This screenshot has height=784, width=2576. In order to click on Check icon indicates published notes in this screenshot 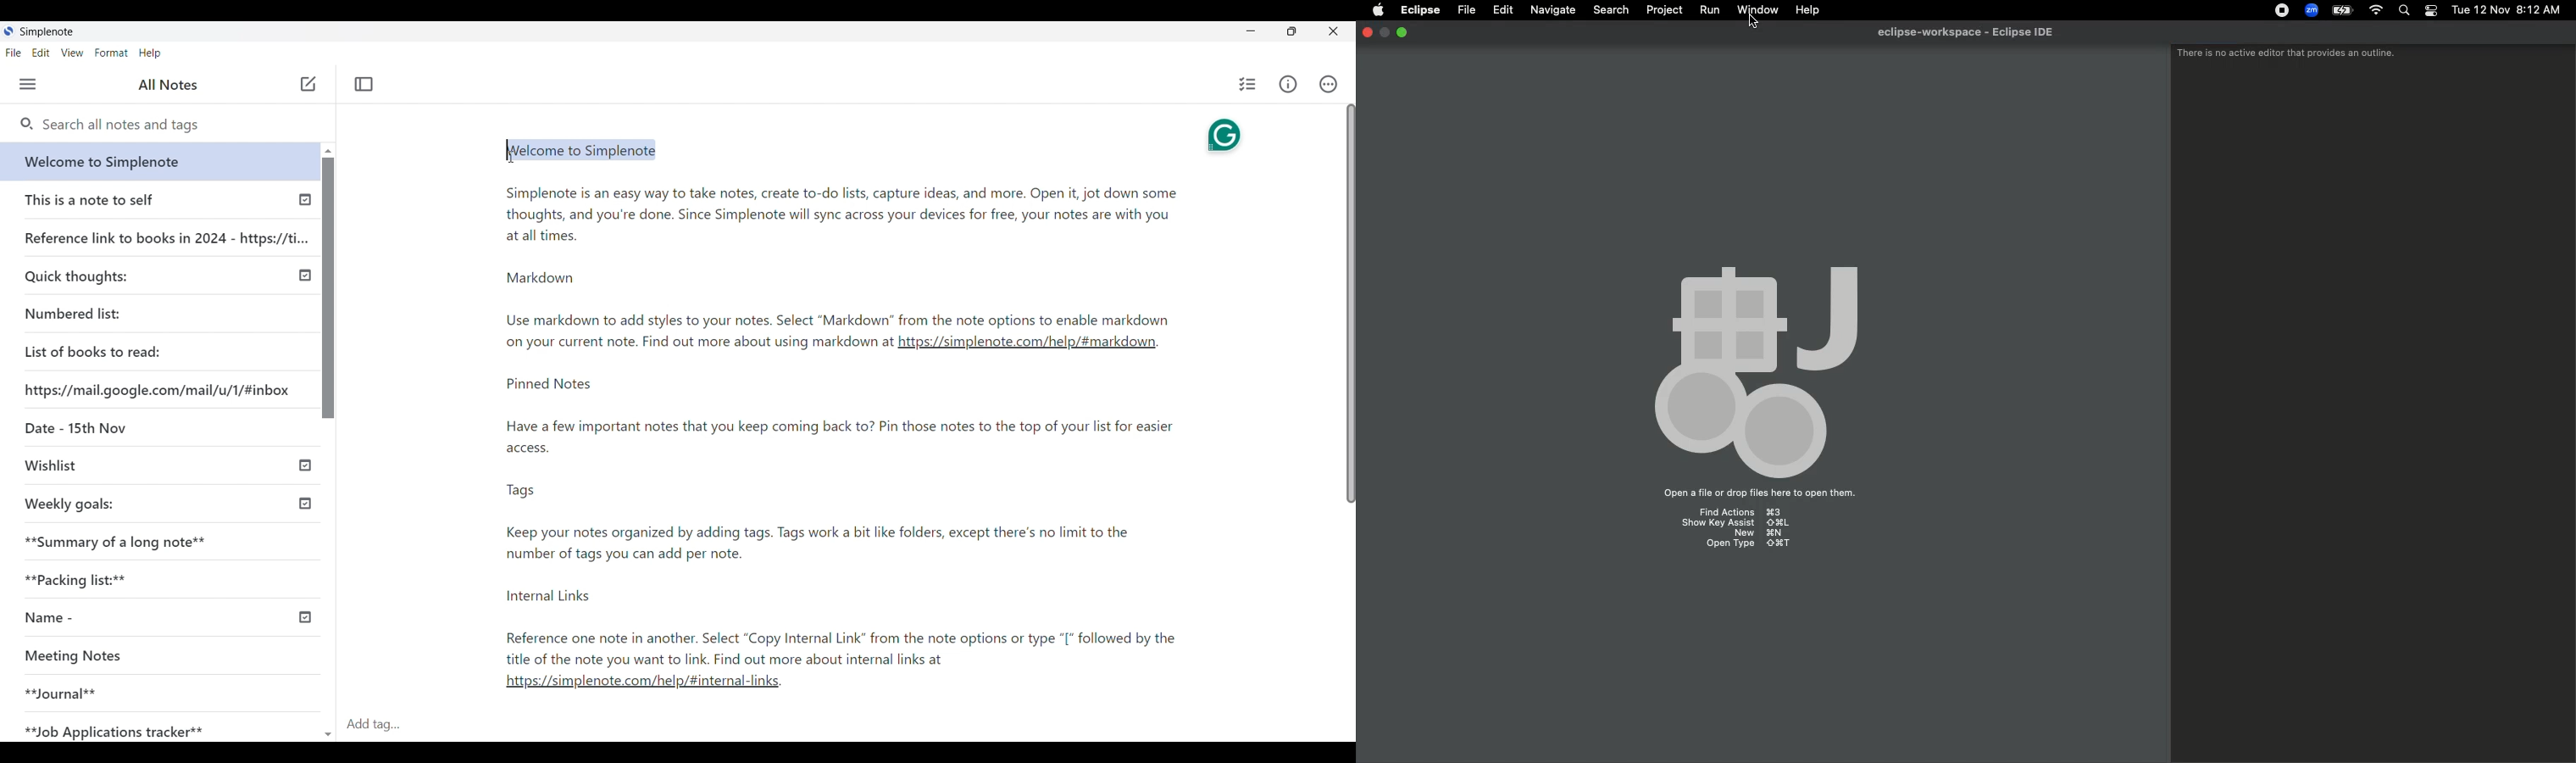, I will do `click(304, 276)`.